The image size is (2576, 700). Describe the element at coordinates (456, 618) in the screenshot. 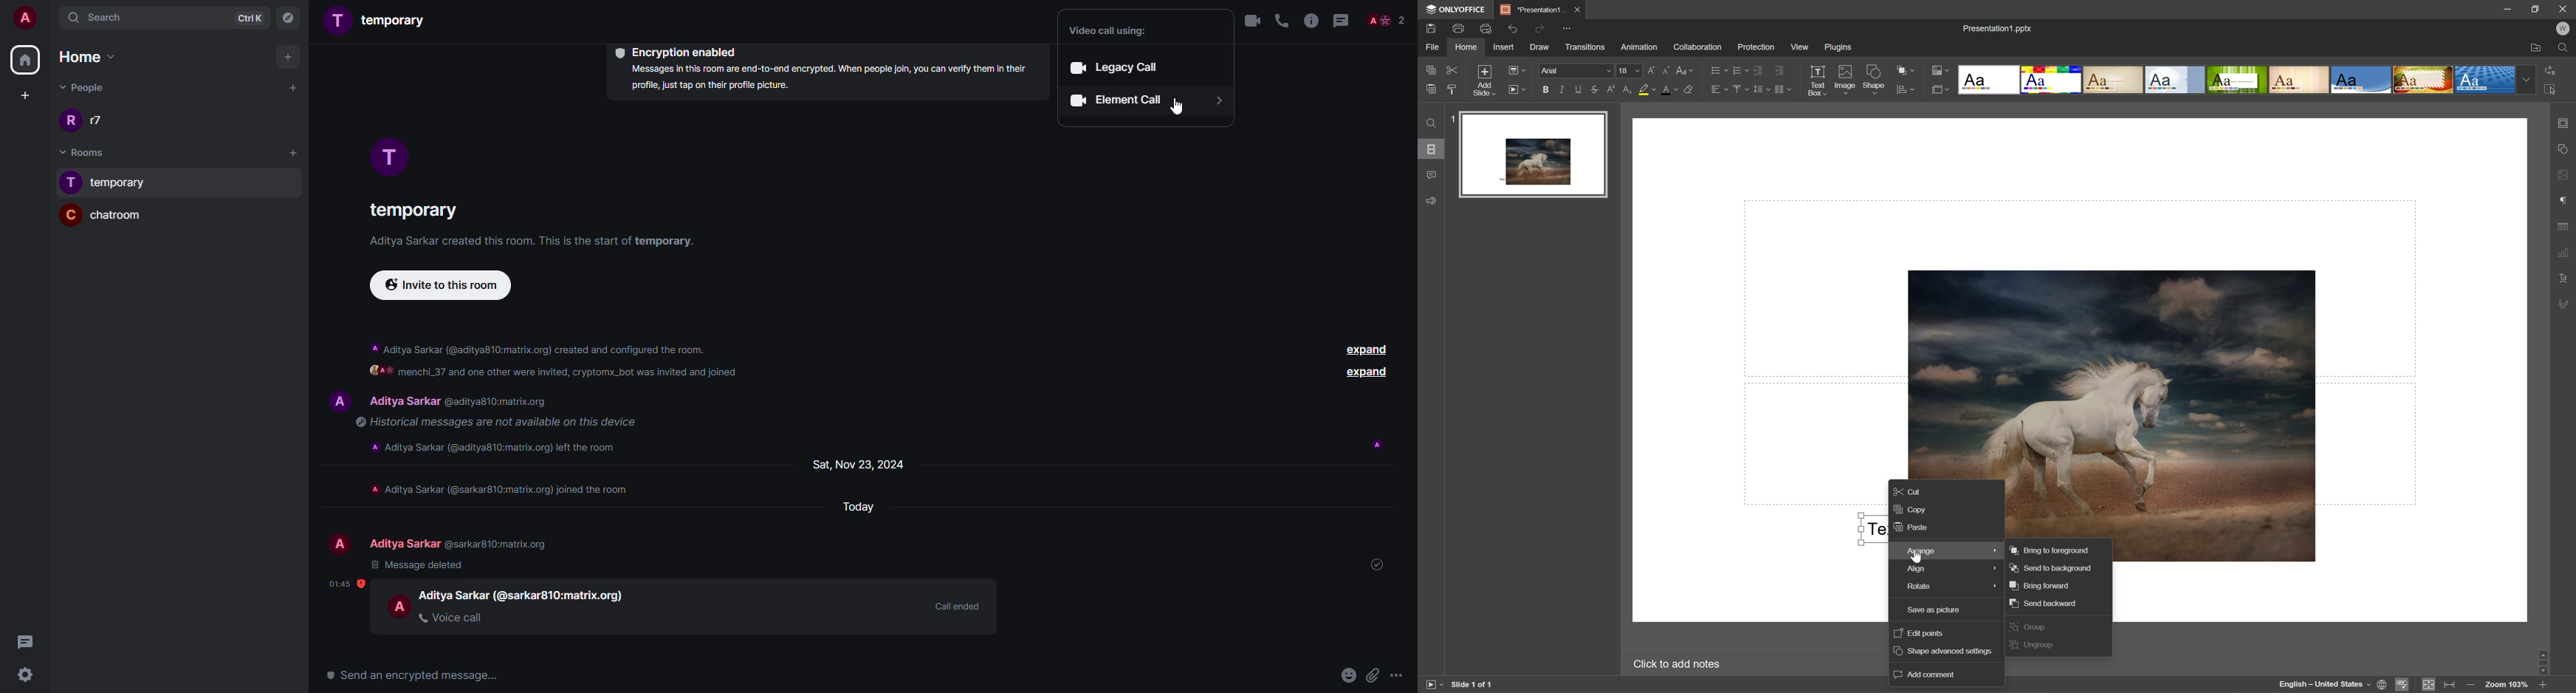

I see `voice call` at that location.